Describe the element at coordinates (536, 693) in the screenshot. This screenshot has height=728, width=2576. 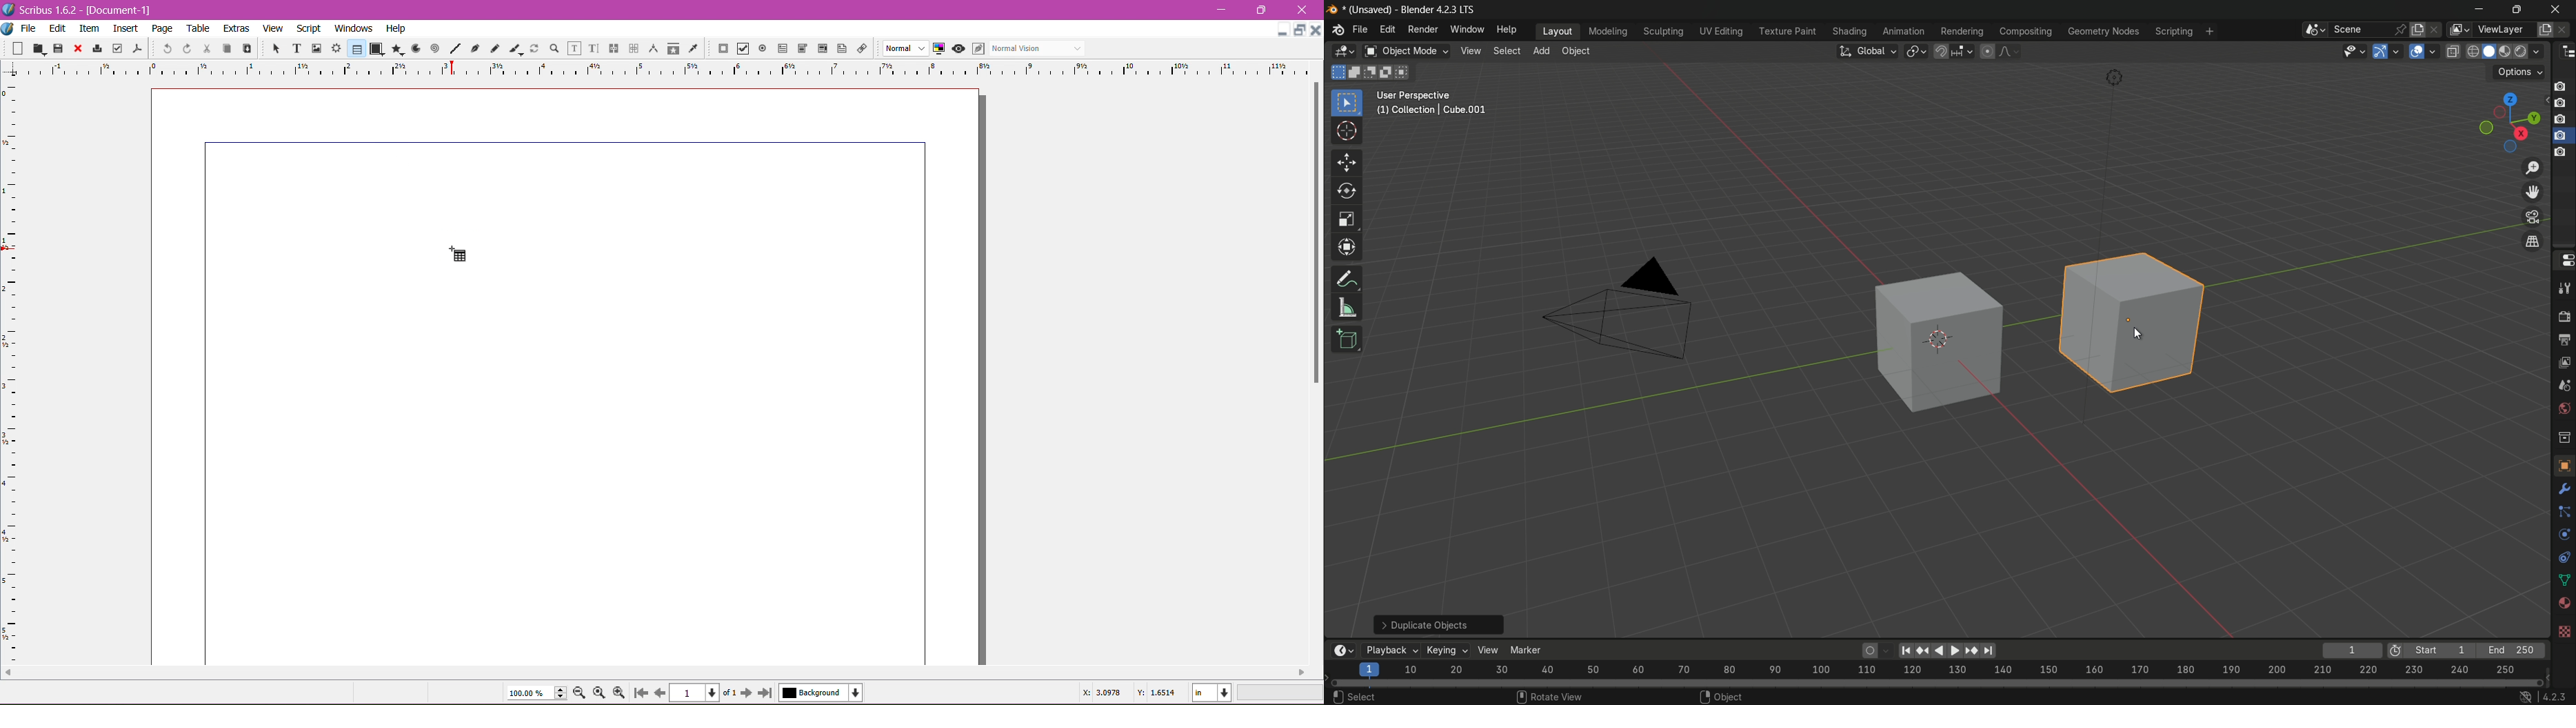
I see `100.00 %` at that location.